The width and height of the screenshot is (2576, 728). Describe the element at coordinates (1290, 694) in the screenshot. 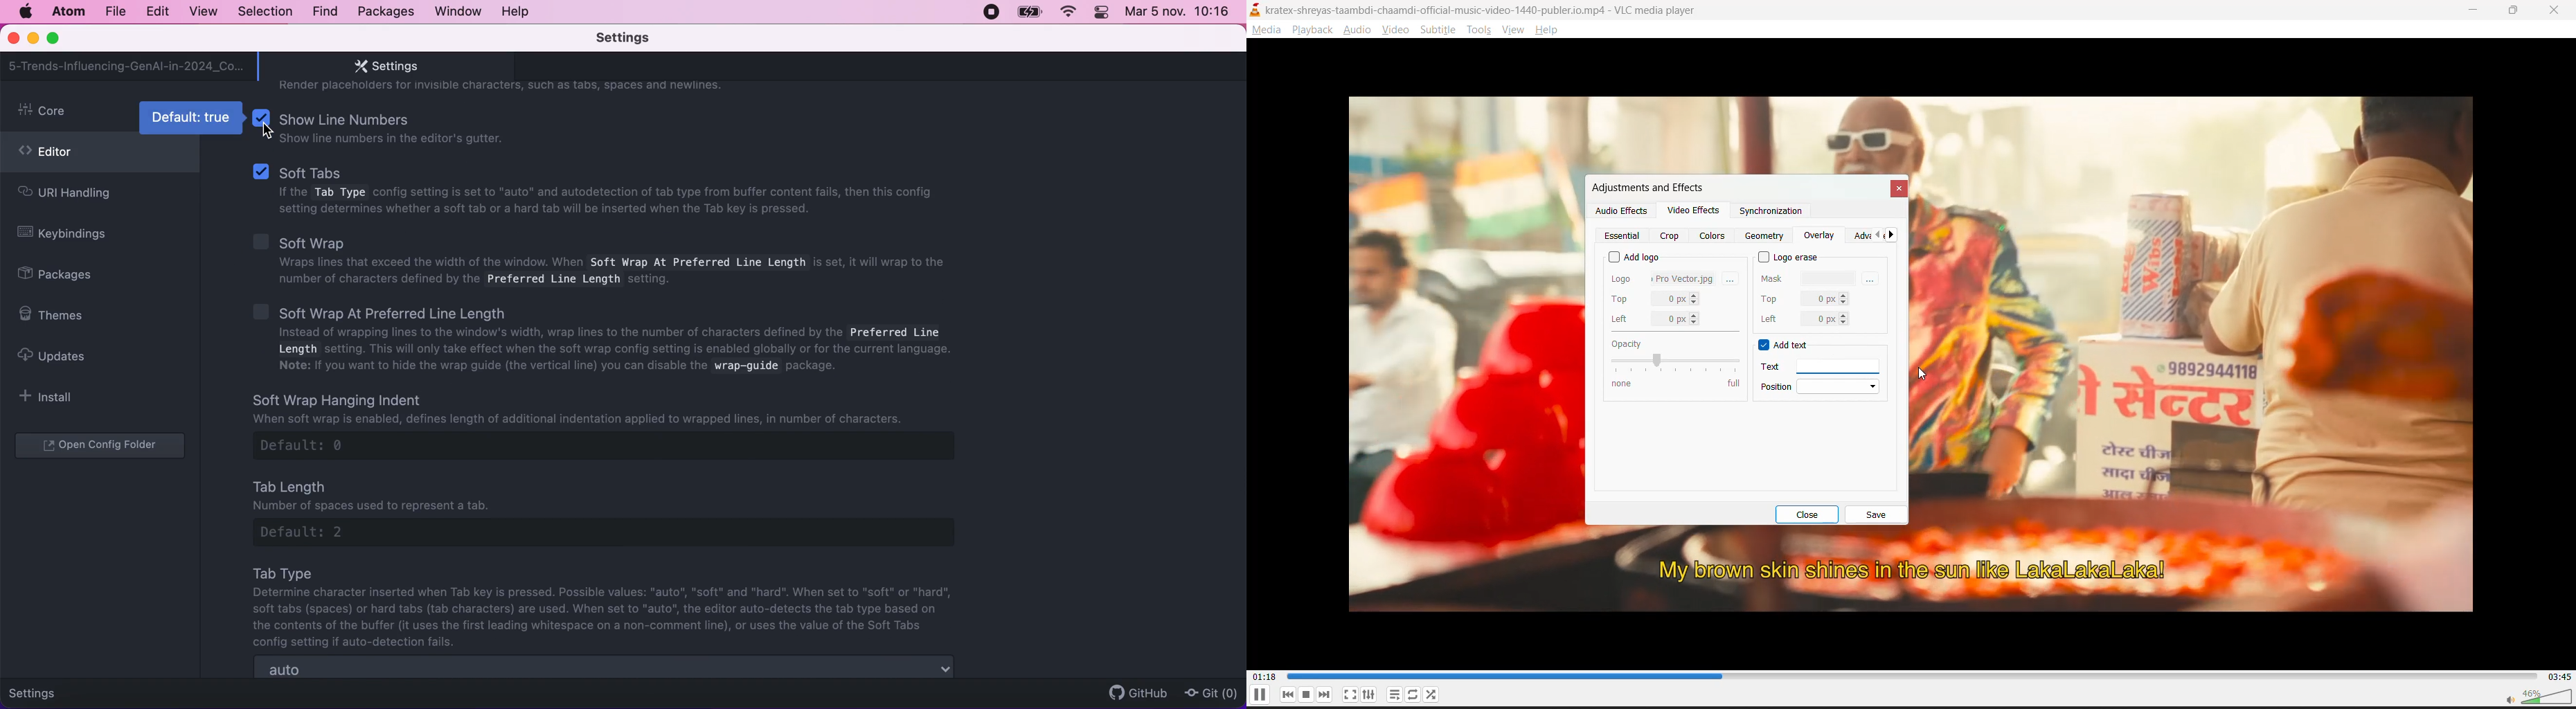

I see `previous` at that location.